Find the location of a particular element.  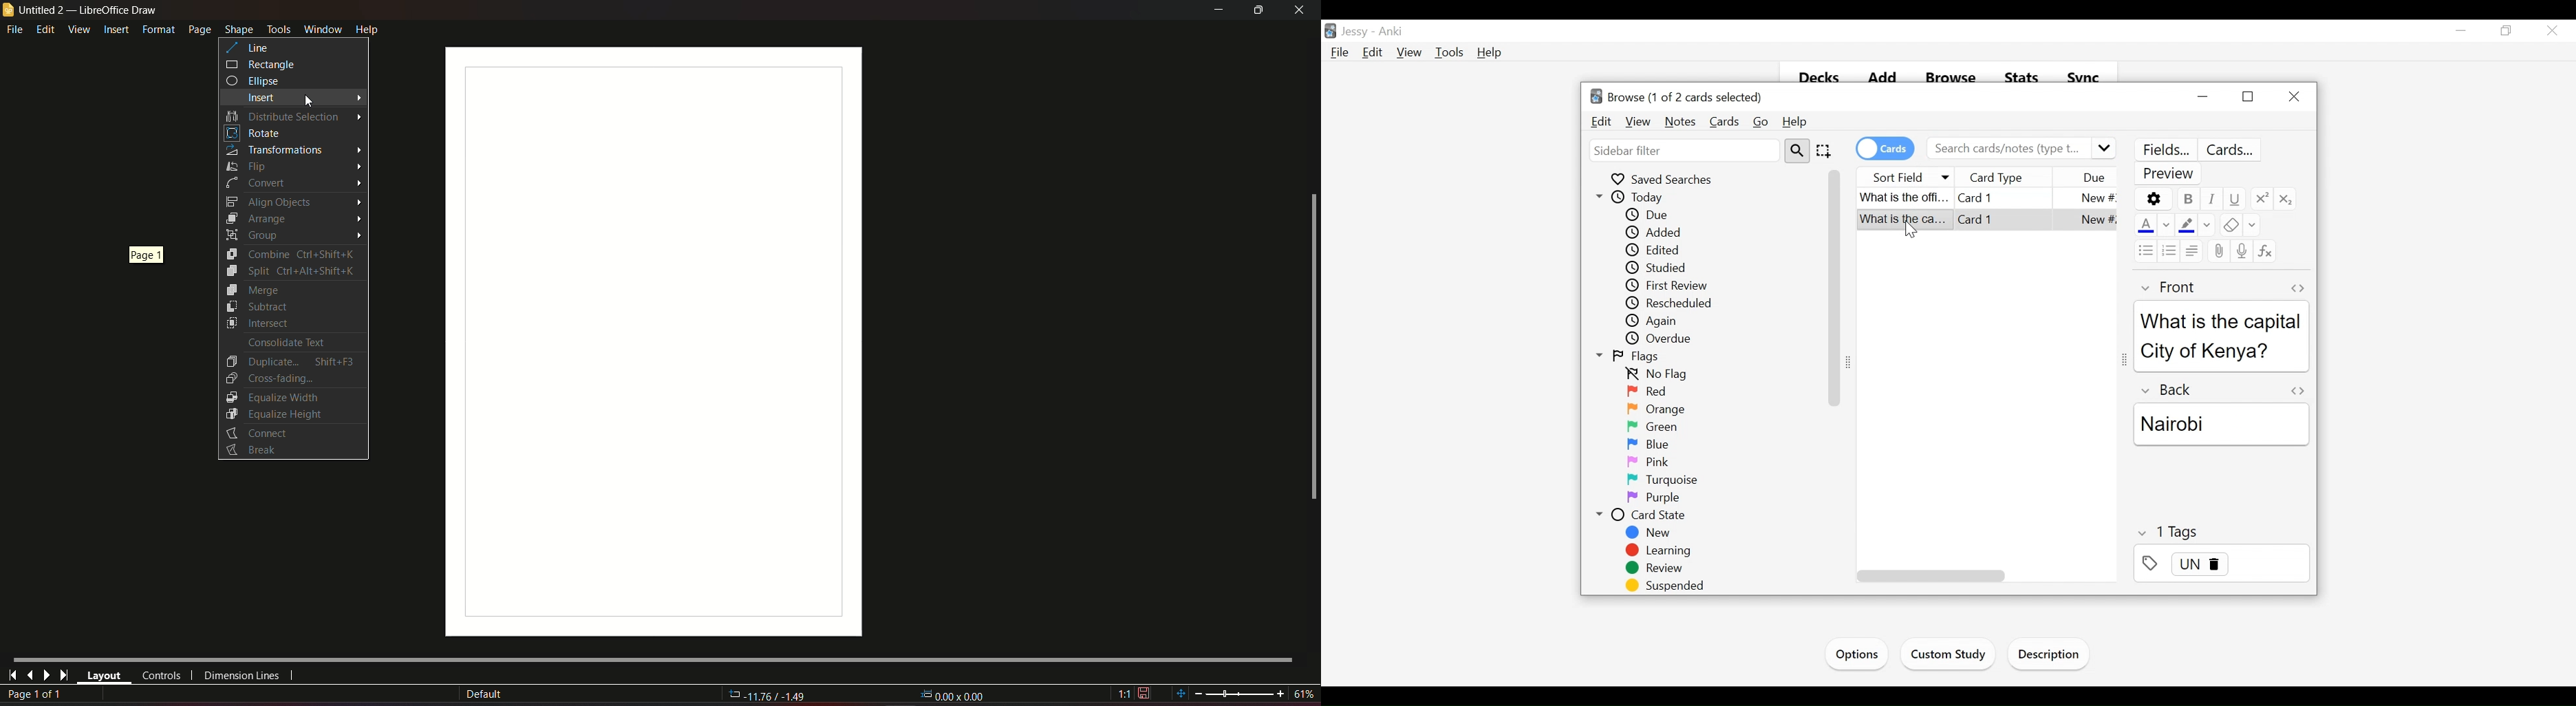

Anki is located at coordinates (1394, 32).